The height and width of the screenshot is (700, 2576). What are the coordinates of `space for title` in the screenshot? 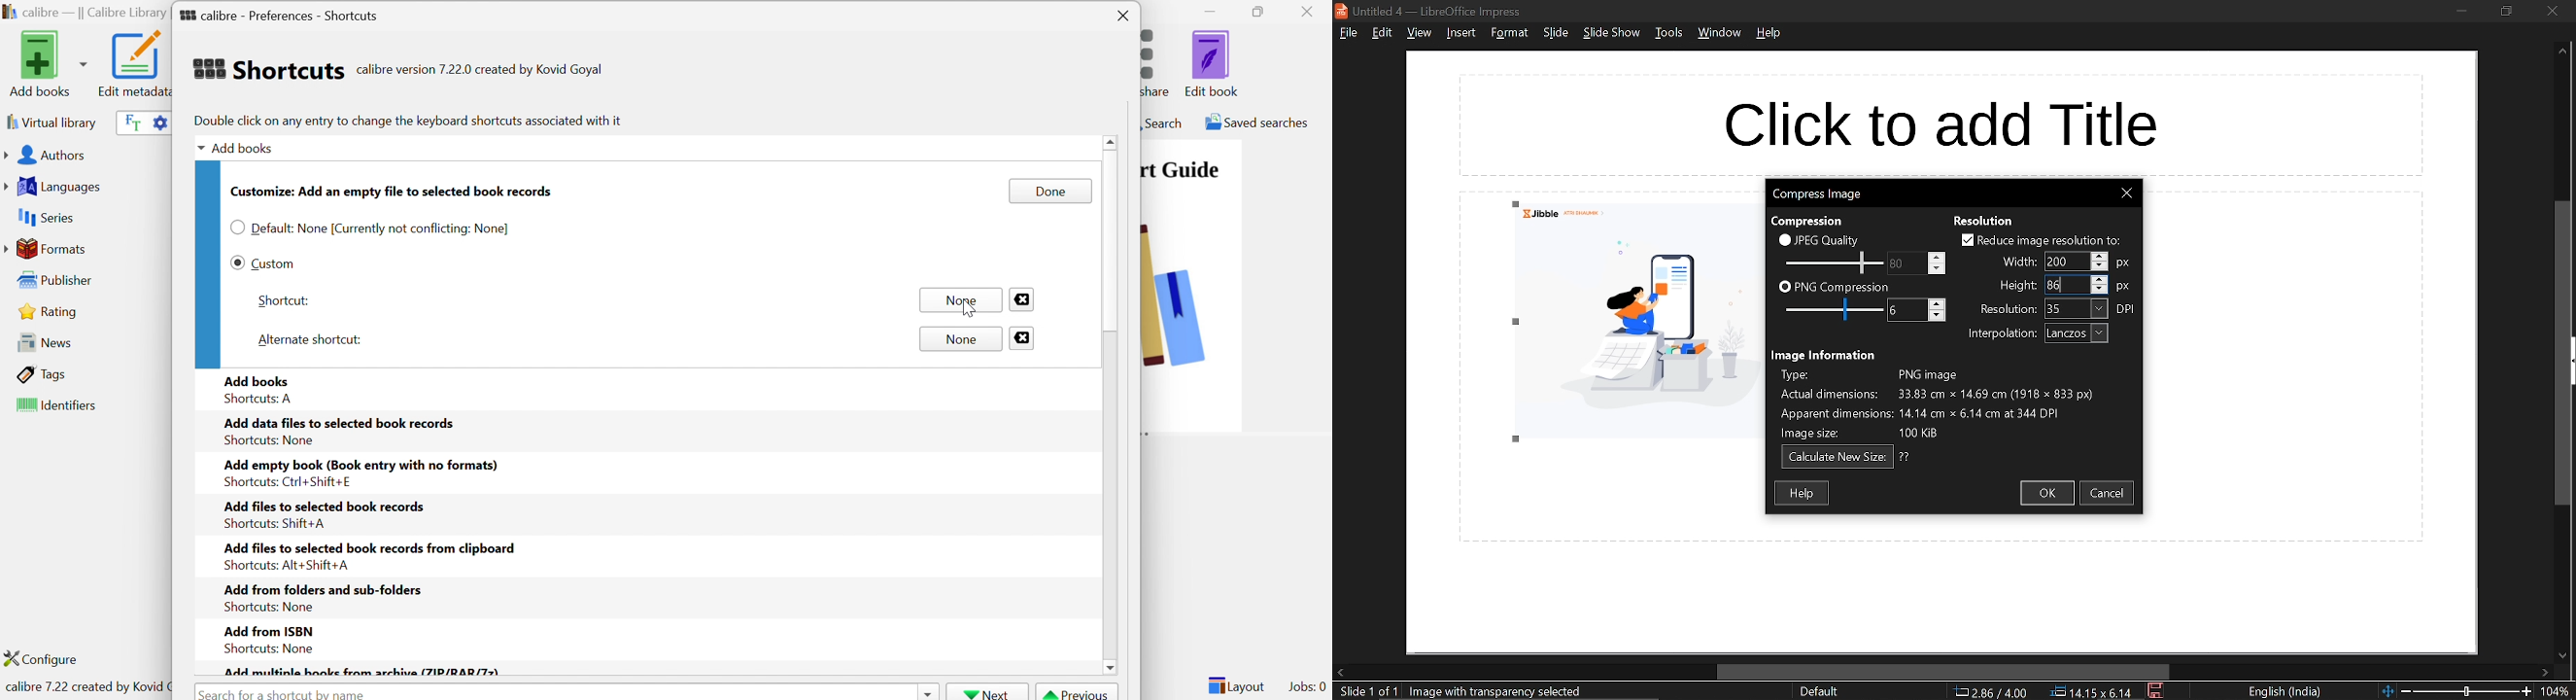 It's located at (1940, 125).